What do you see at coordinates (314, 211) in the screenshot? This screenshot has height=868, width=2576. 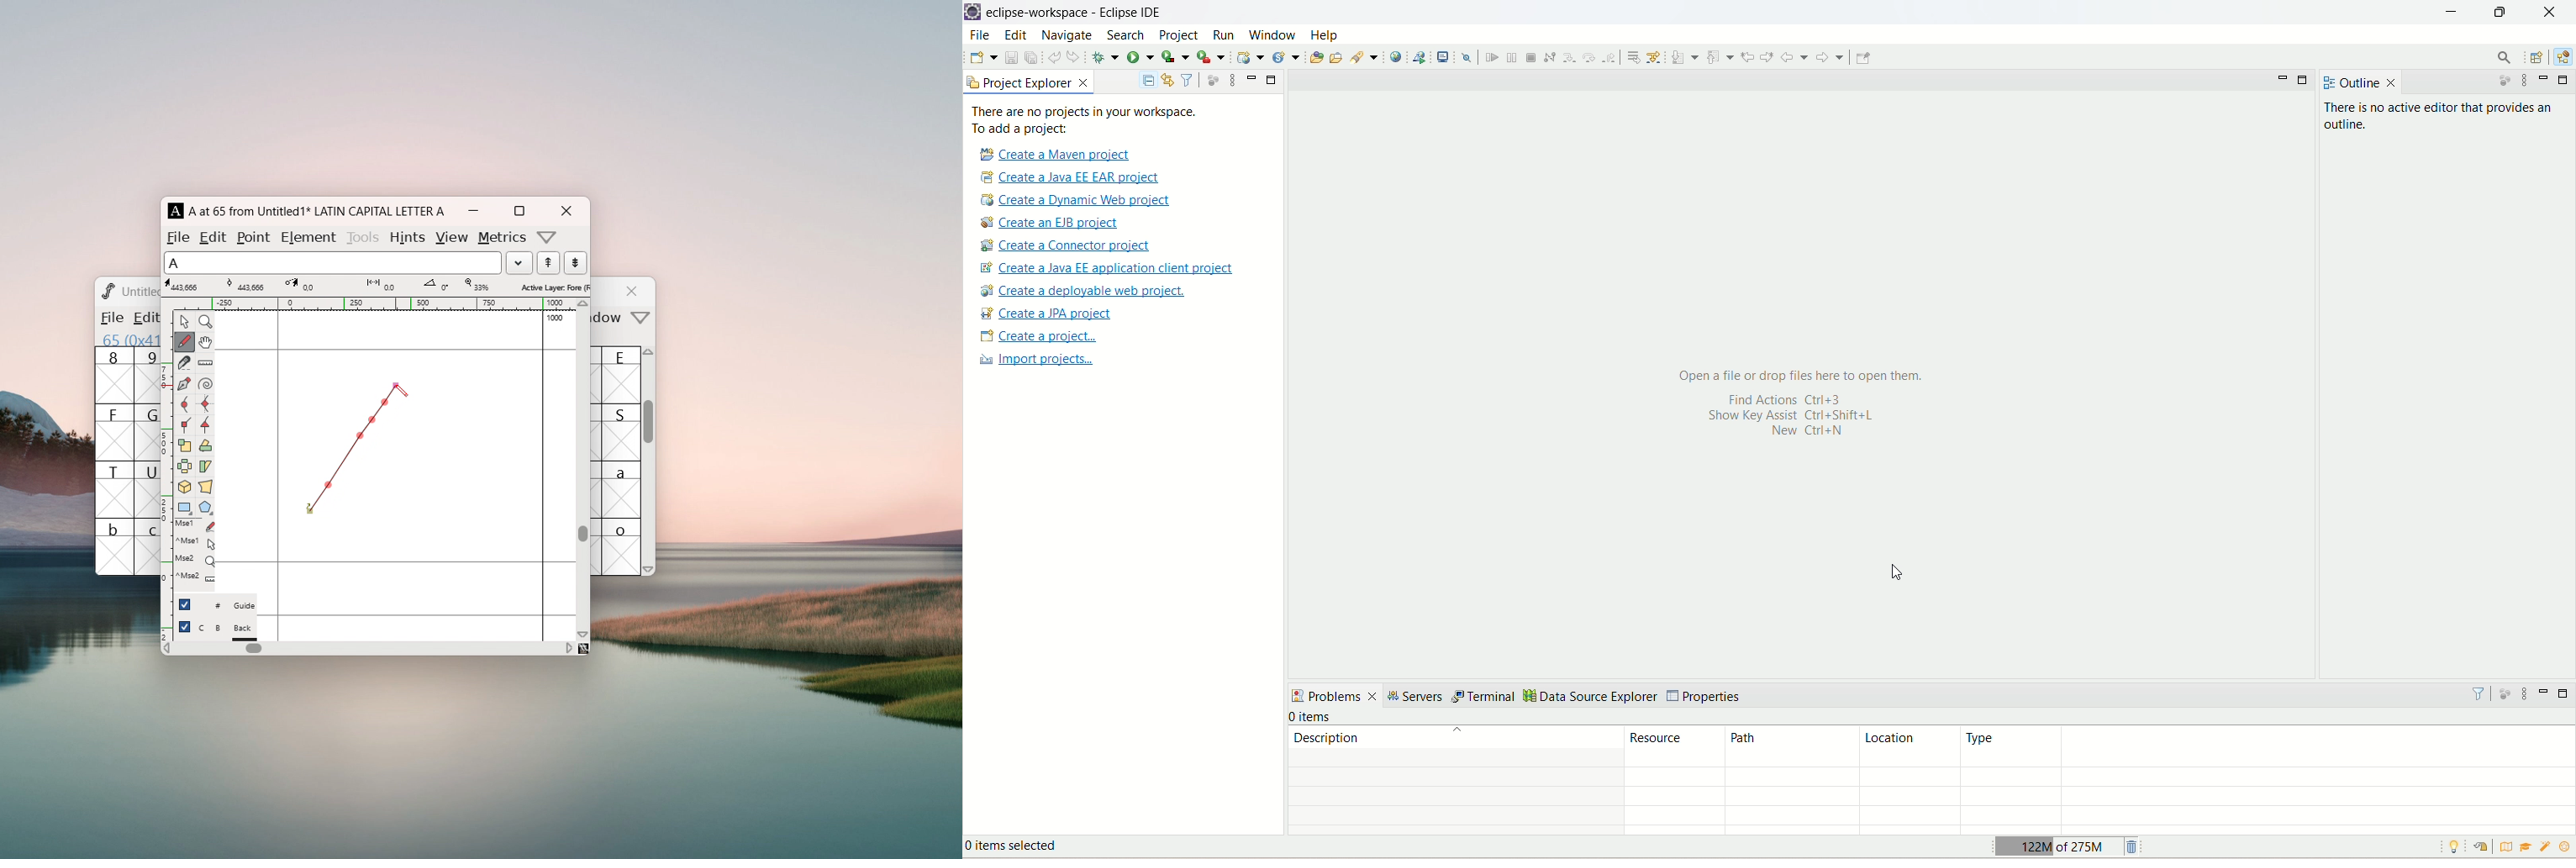 I see `A at 65 from Untitled1 LATIN CAPITAL LETTER A` at bounding box center [314, 211].